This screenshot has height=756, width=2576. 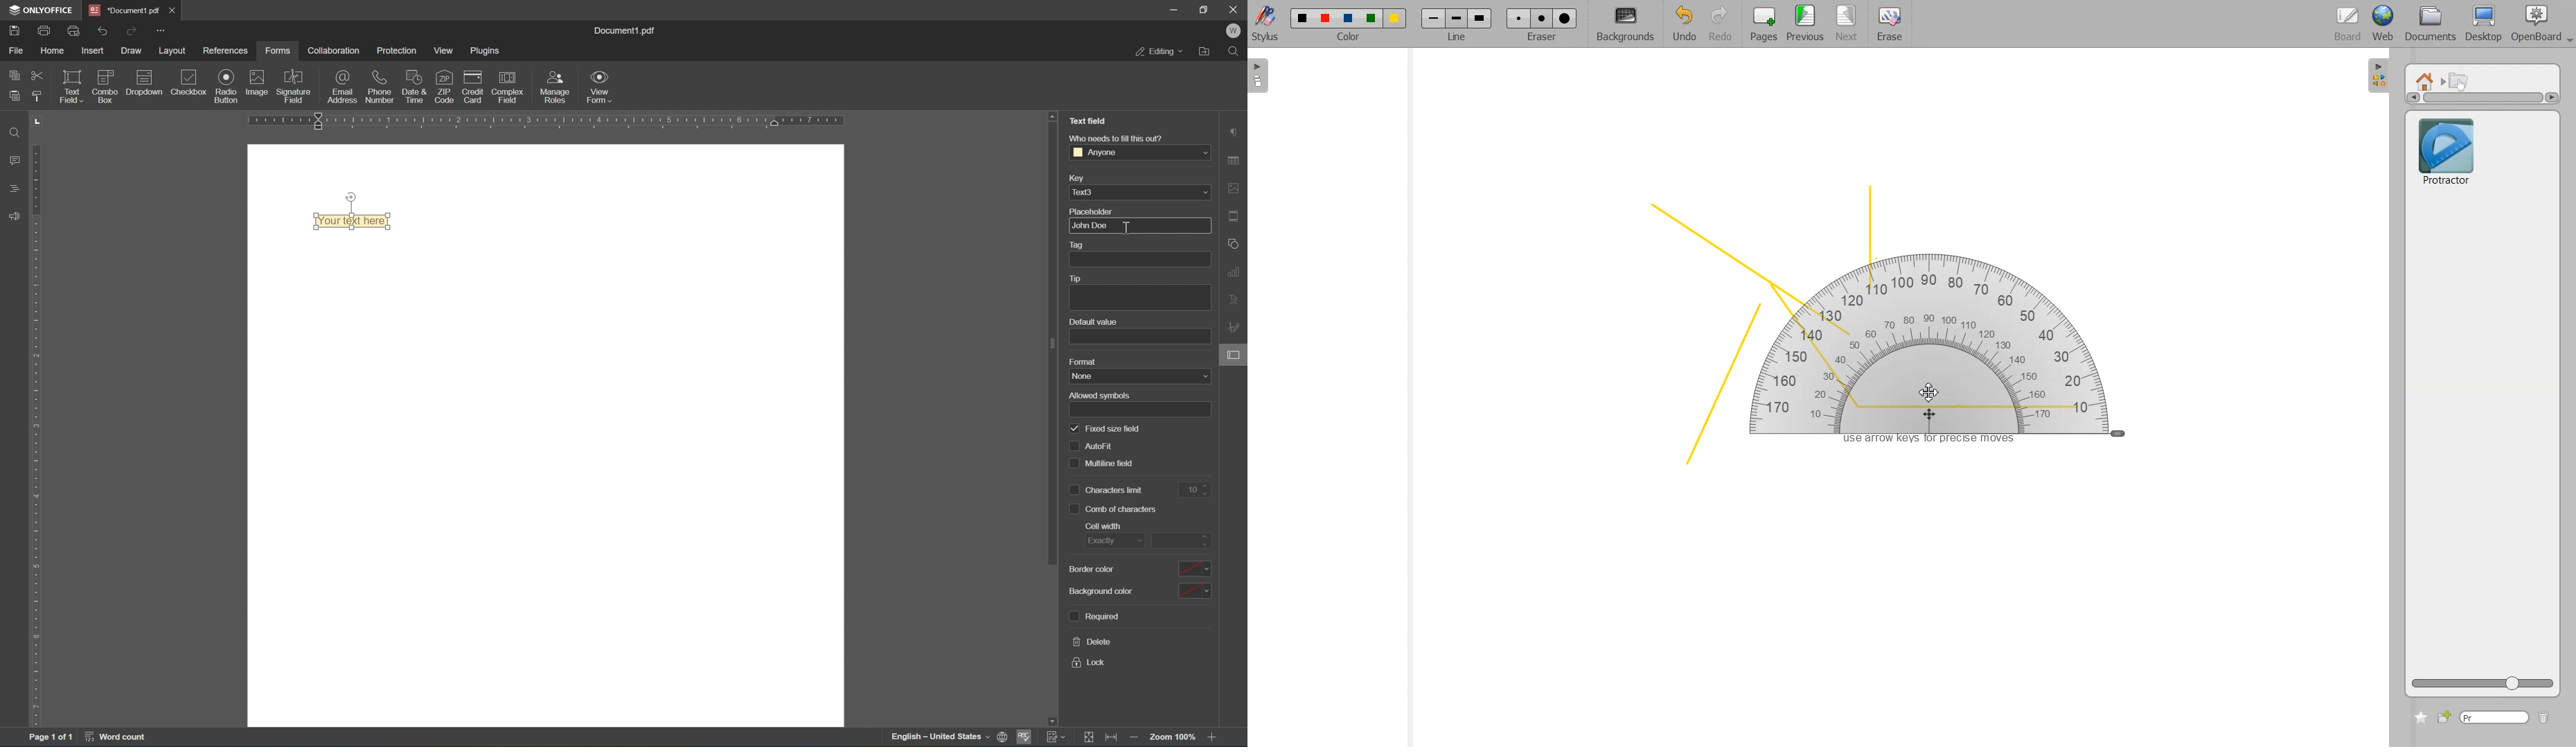 I want to click on track changes, so click(x=1059, y=738).